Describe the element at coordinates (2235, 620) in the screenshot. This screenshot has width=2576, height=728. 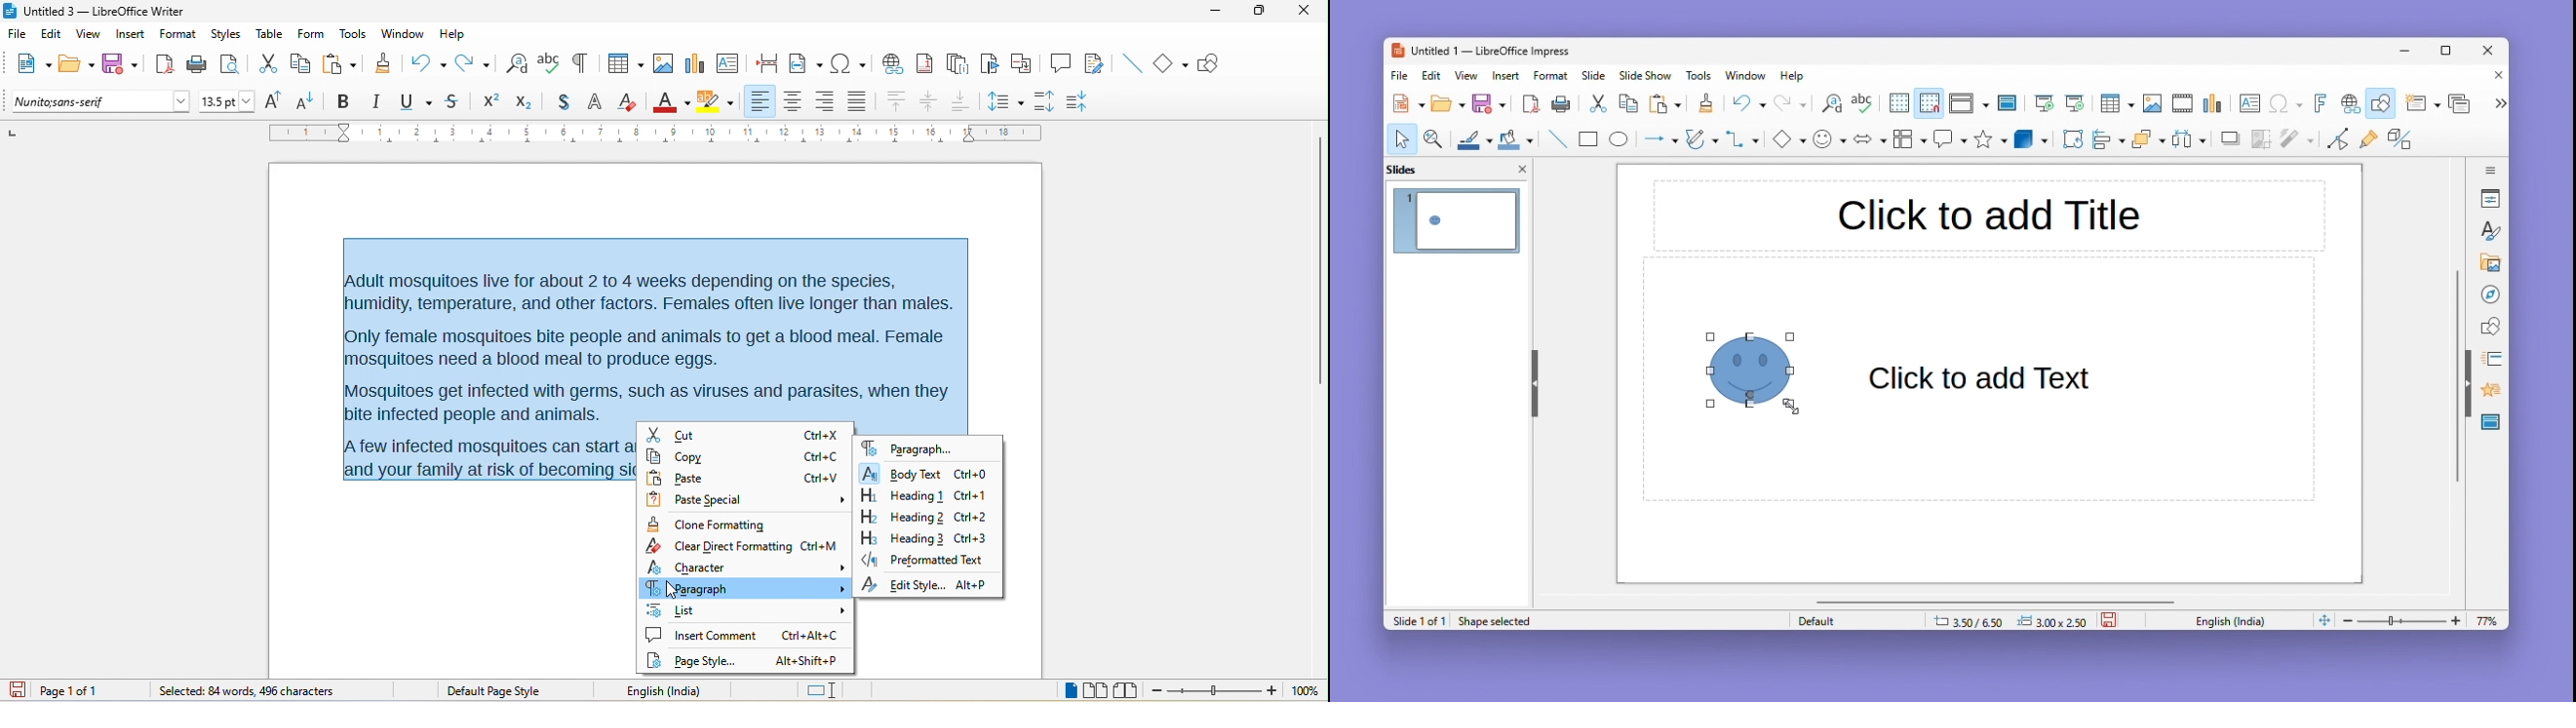
I see `English` at that location.